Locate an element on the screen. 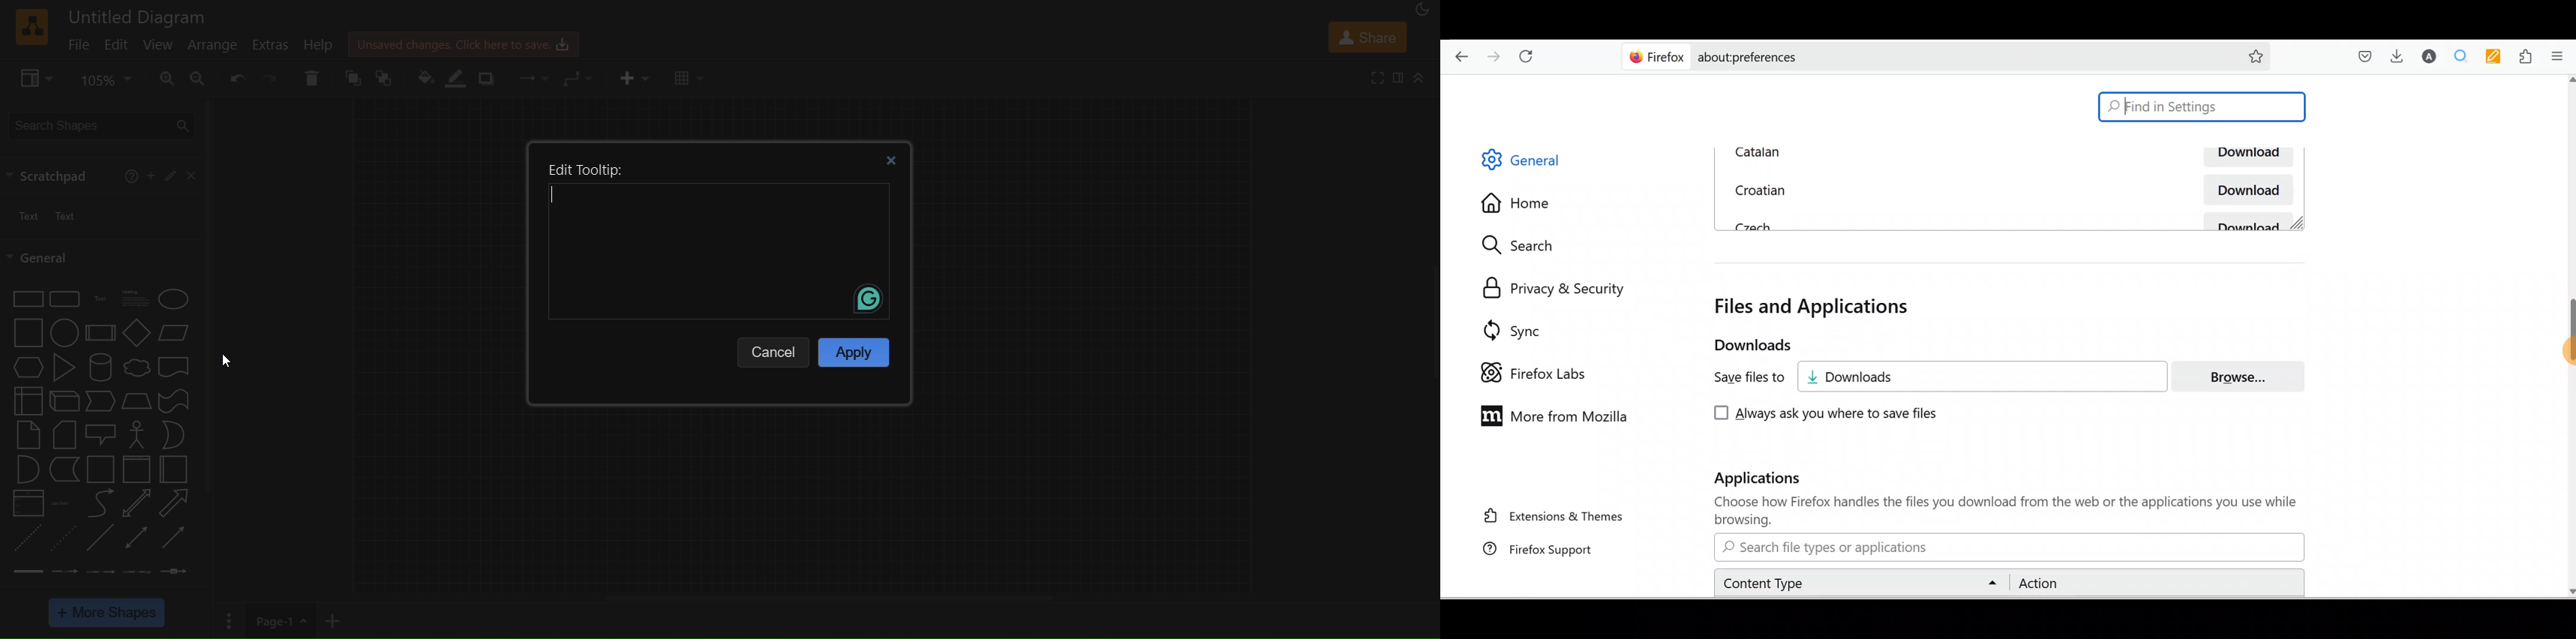  redo is located at coordinates (269, 77).